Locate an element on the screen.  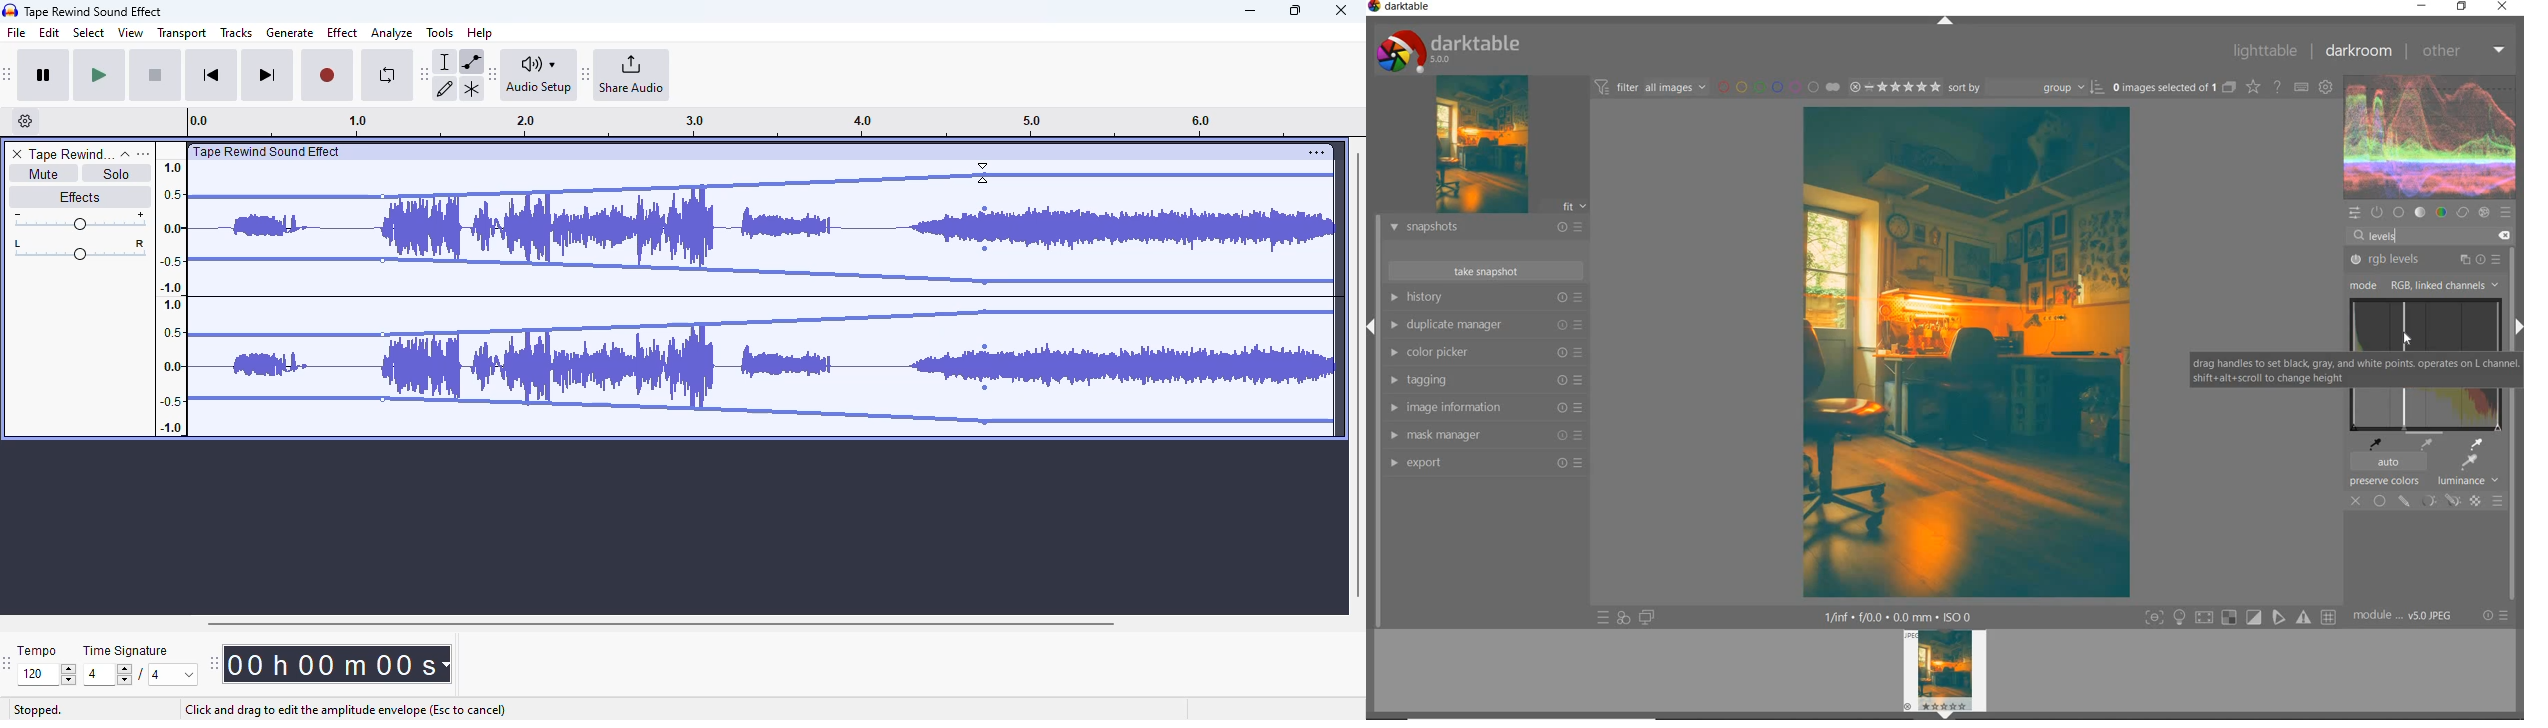
image preview is located at coordinates (1945, 674).